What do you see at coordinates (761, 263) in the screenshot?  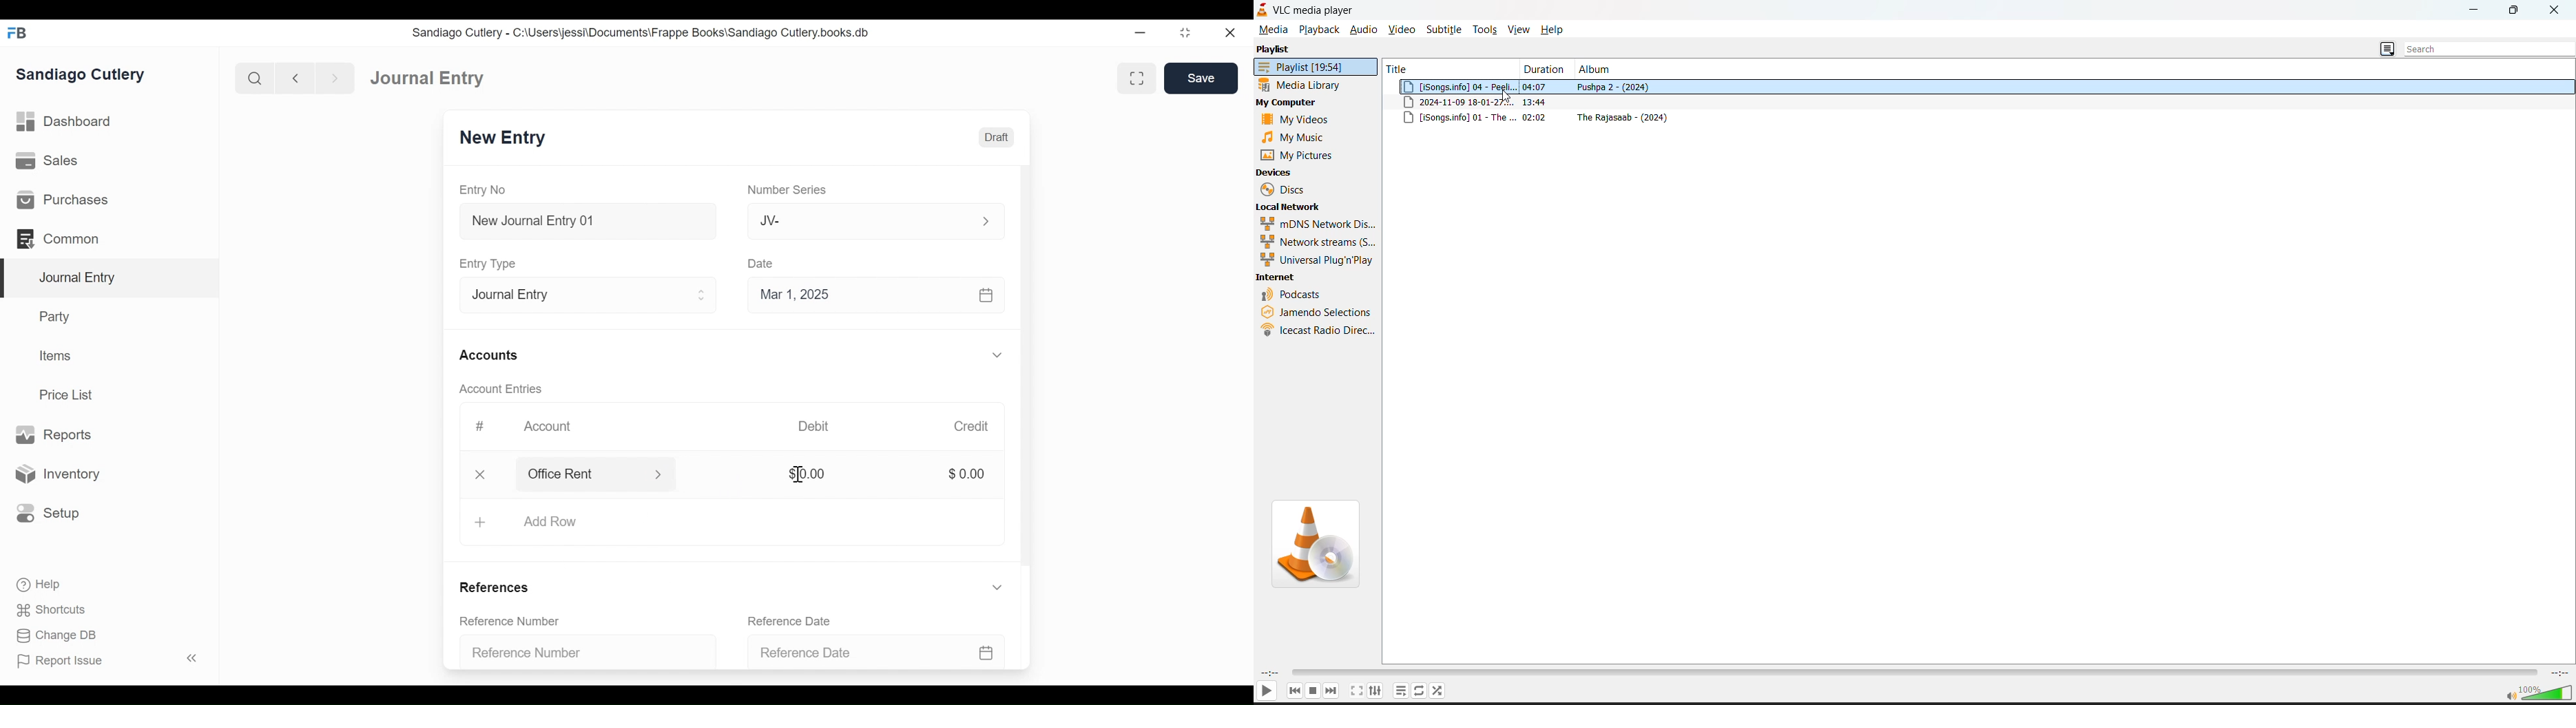 I see `Date` at bounding box center [761, 263].